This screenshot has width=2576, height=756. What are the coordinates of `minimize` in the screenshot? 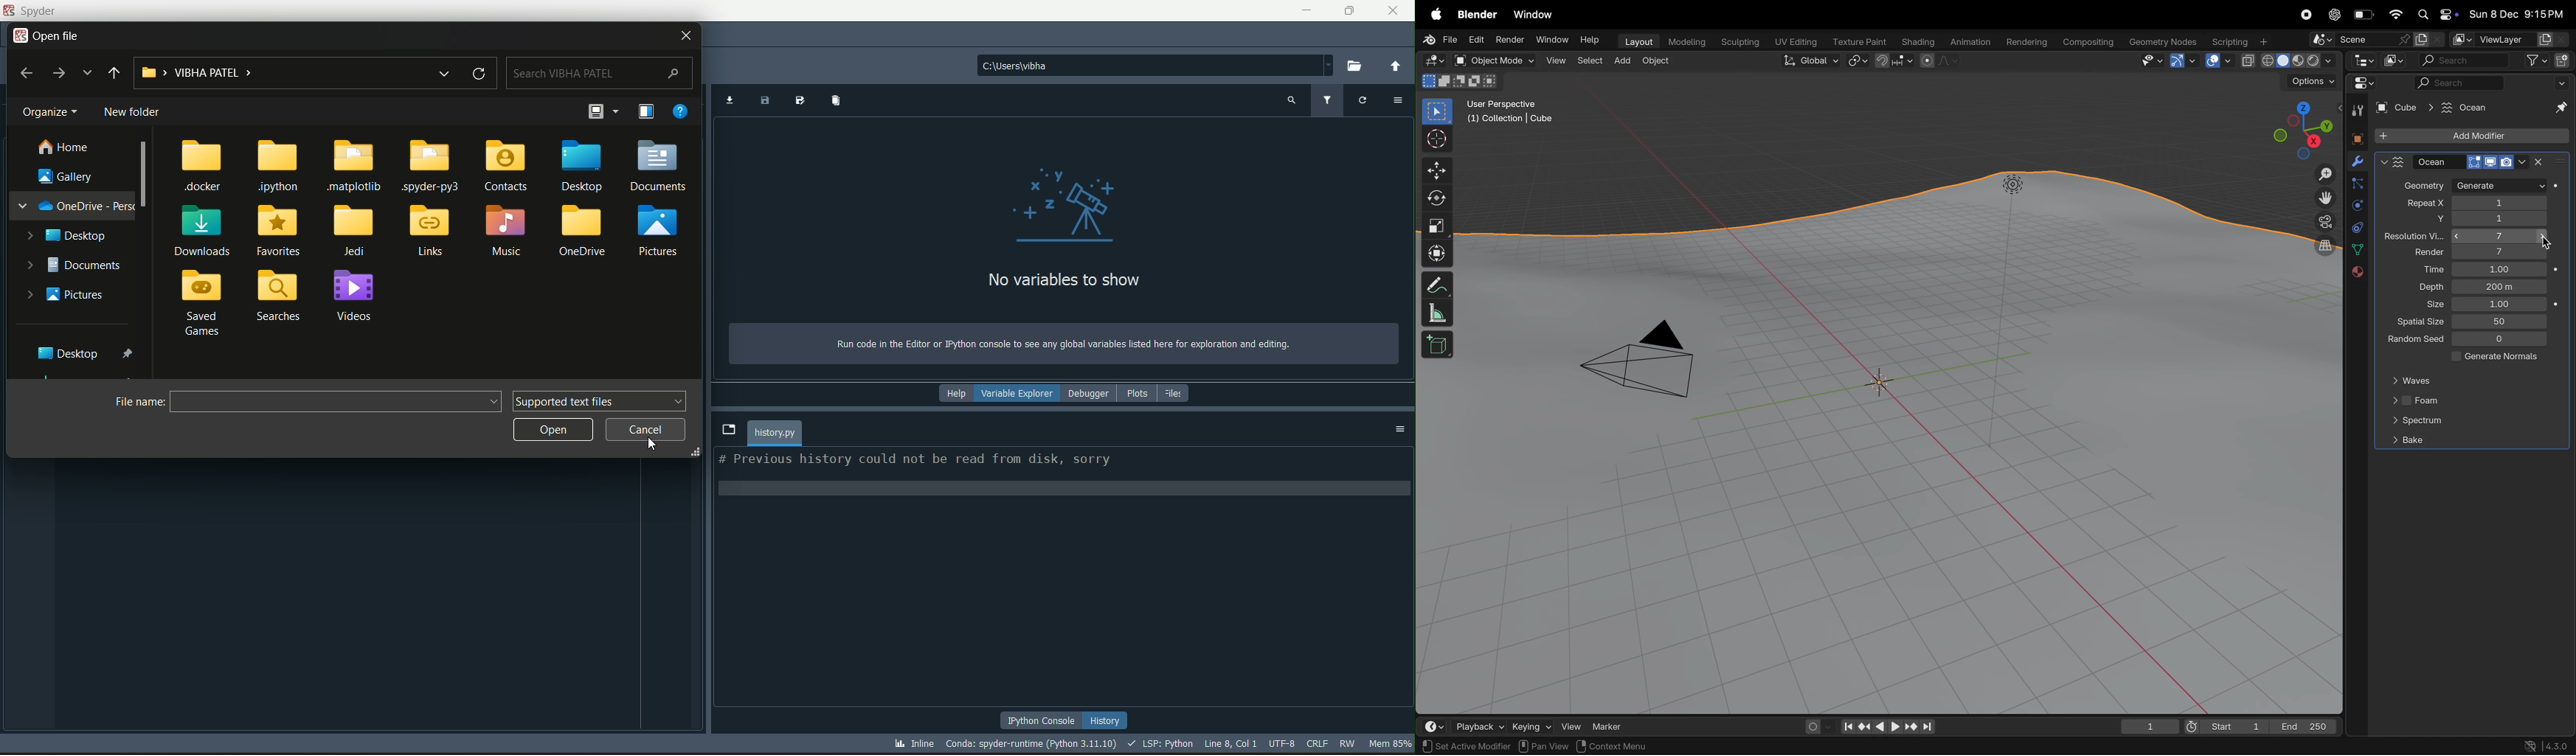 It's located at (1304, 9).